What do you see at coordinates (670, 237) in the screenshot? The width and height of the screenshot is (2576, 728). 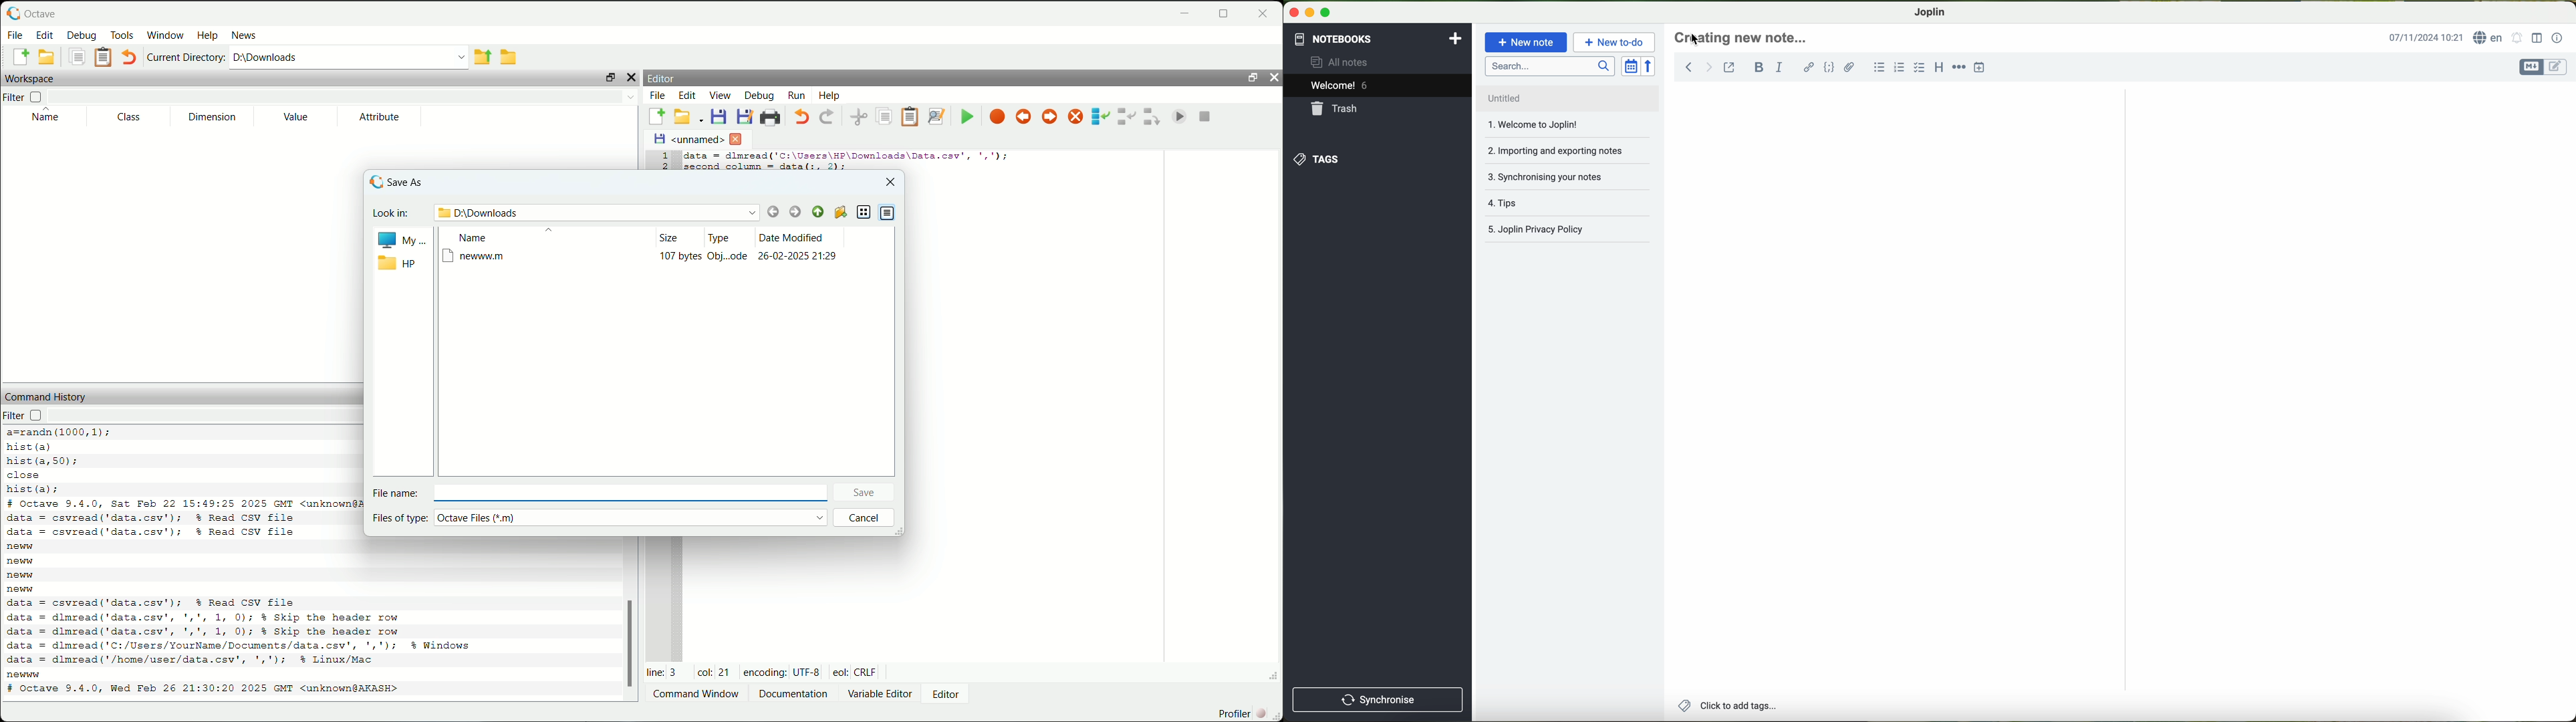 I see `size` at bounding box center [670, 237].